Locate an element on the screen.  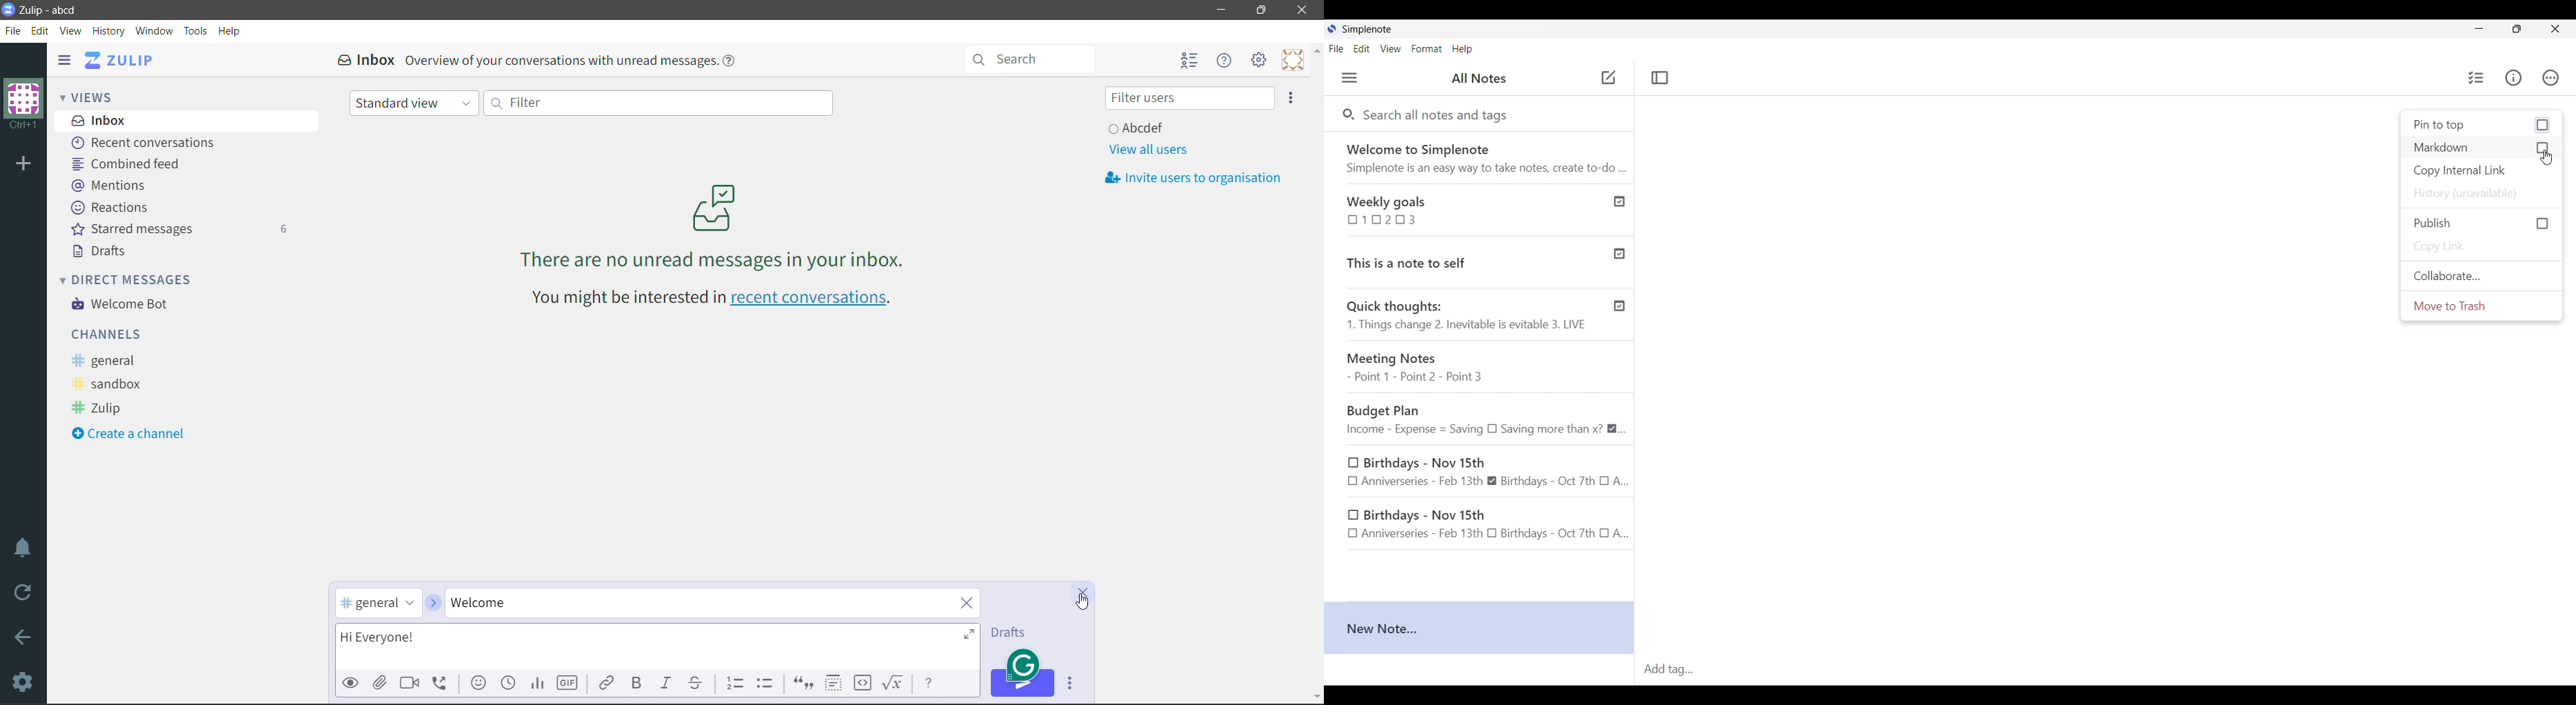
Collaborate is located at coordinates (2482, 275).